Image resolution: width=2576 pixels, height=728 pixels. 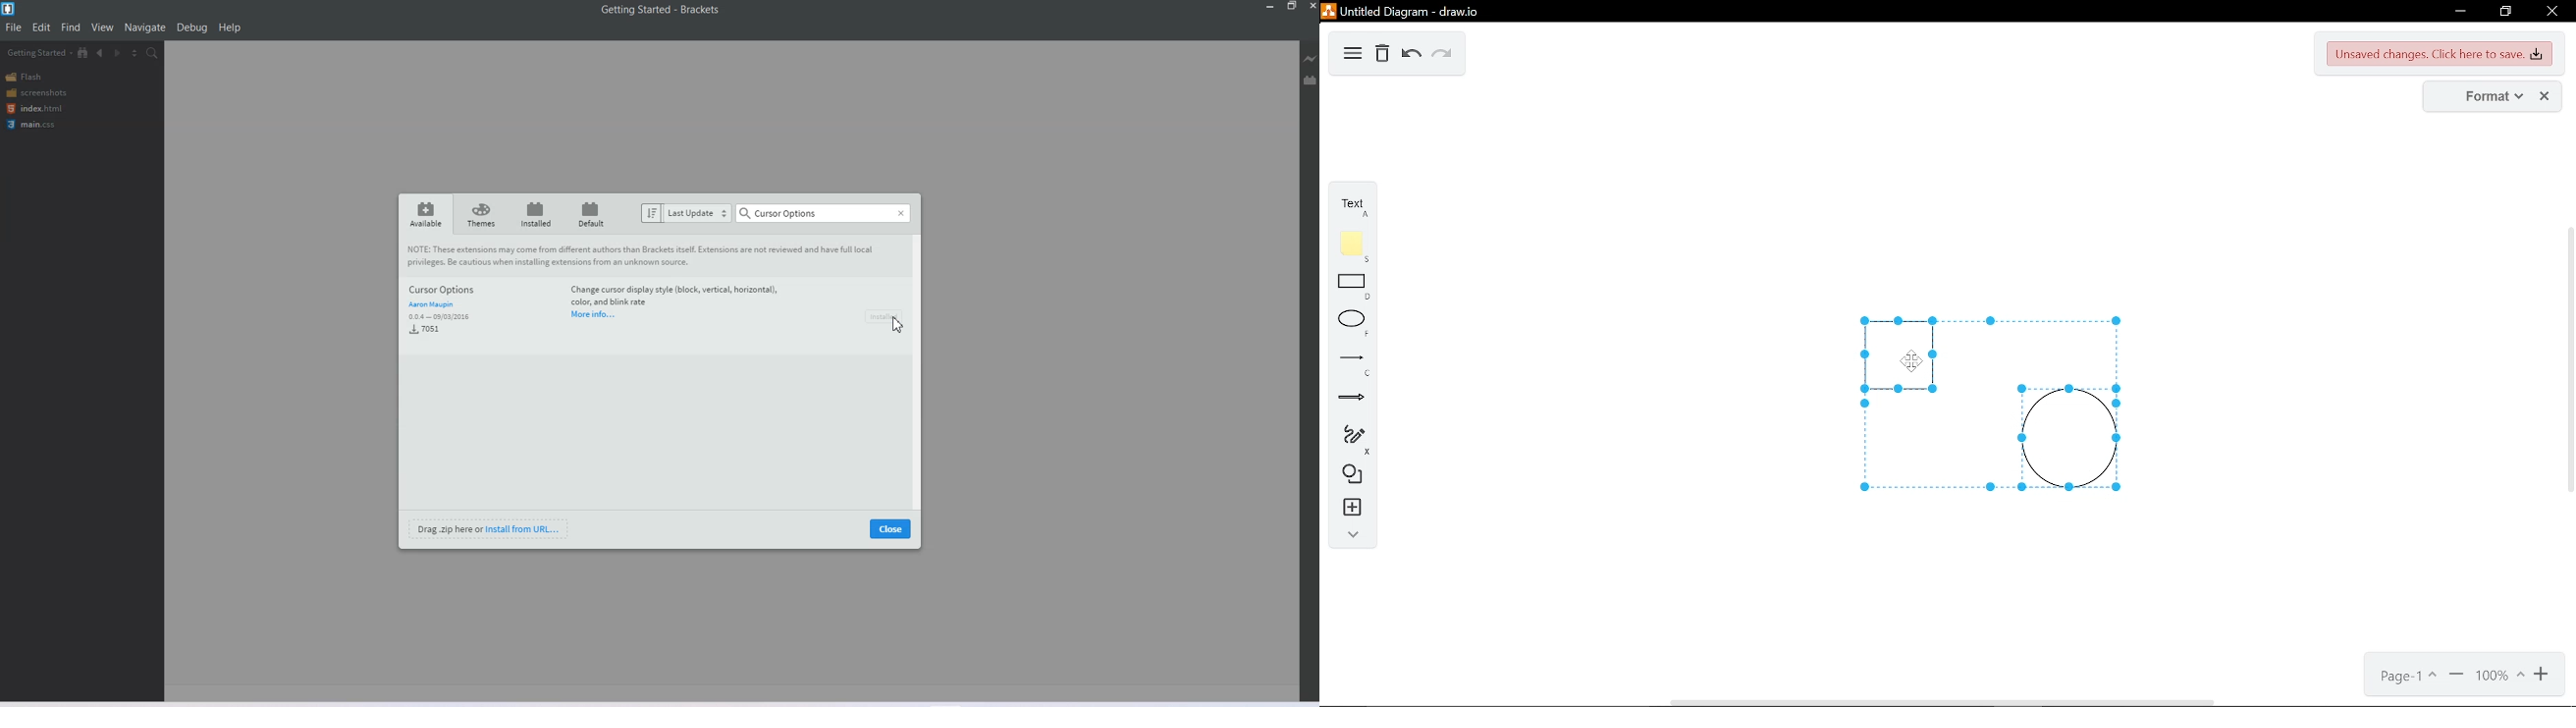 I want to click on logo, so click(x=1328, y=11).